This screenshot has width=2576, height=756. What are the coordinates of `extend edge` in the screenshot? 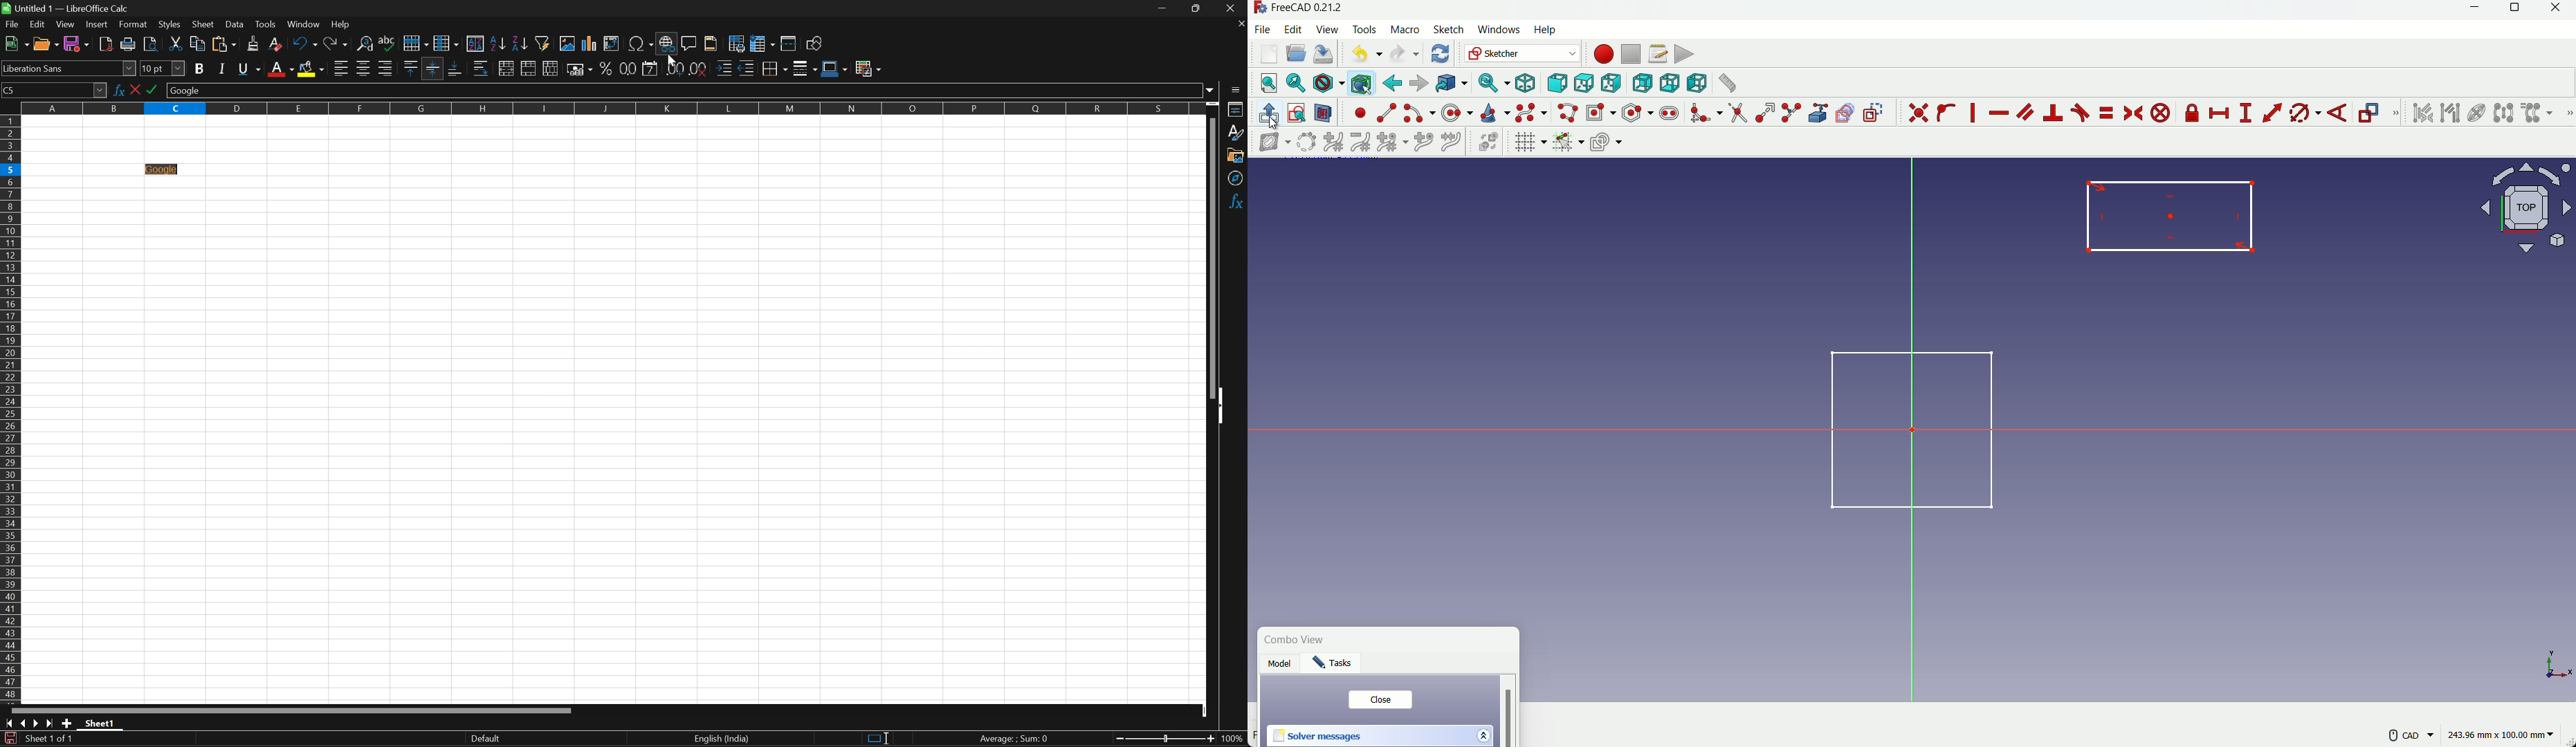 It's located at (1765, 113).